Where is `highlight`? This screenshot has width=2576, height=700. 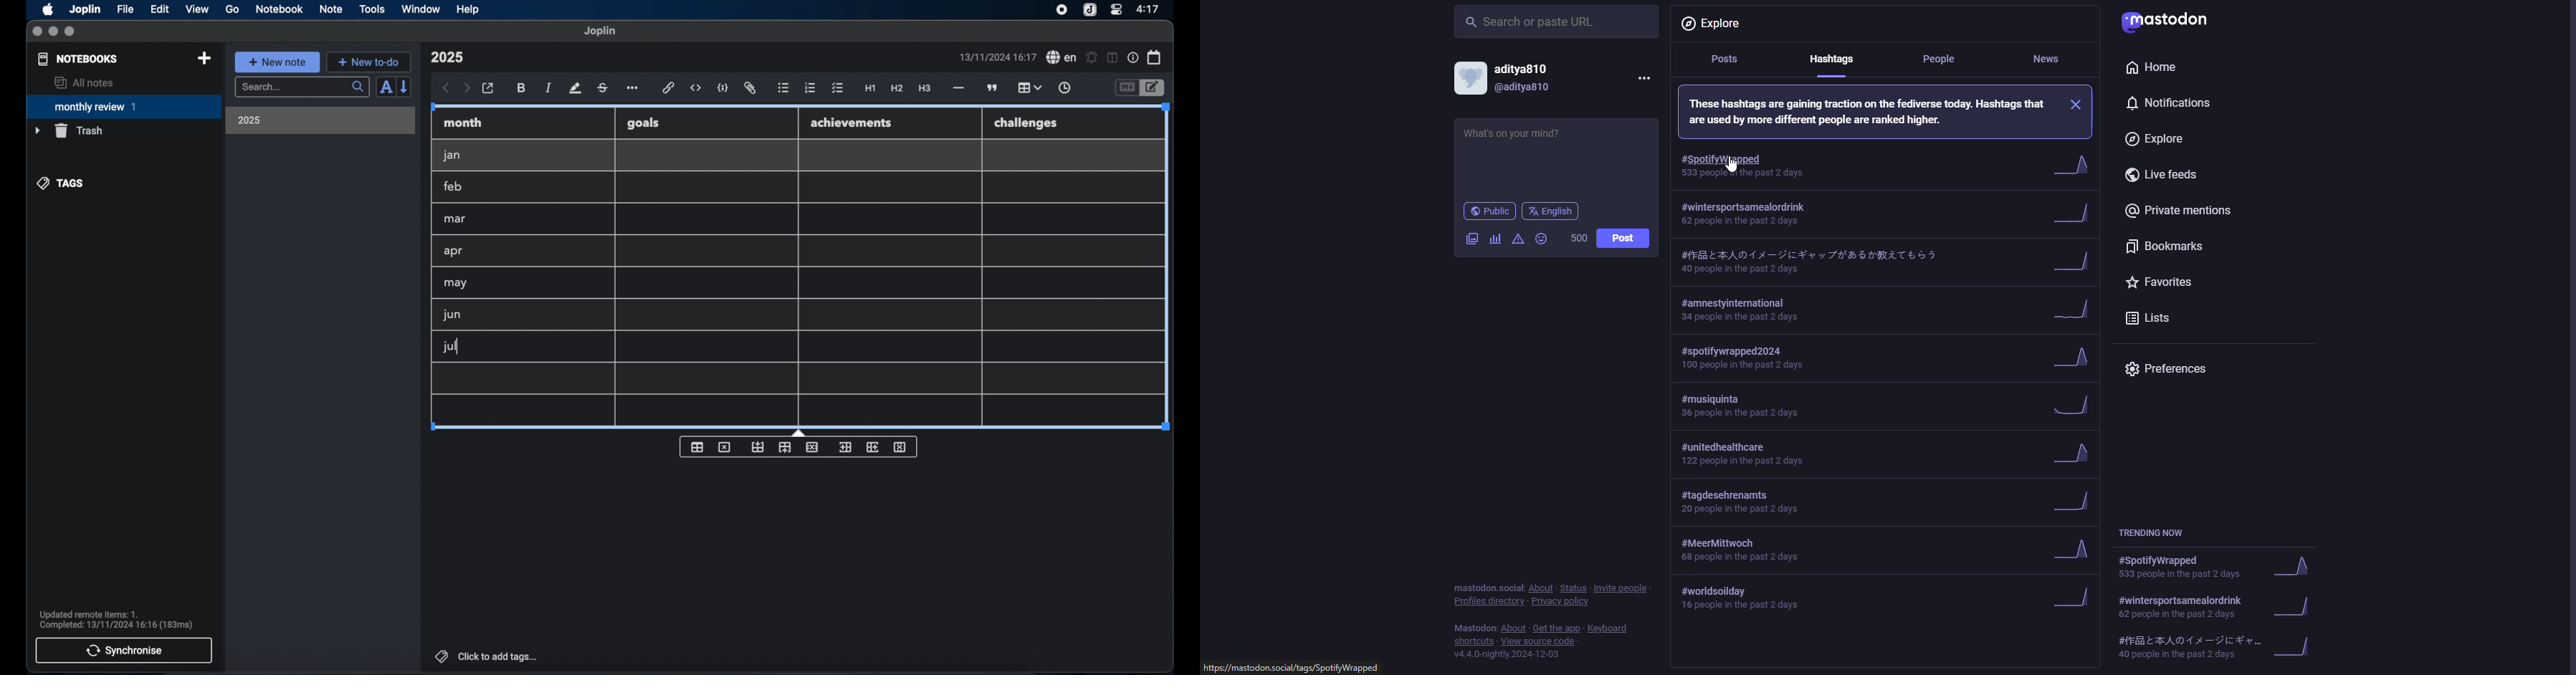
highlight is located at coordinates (575, 88).